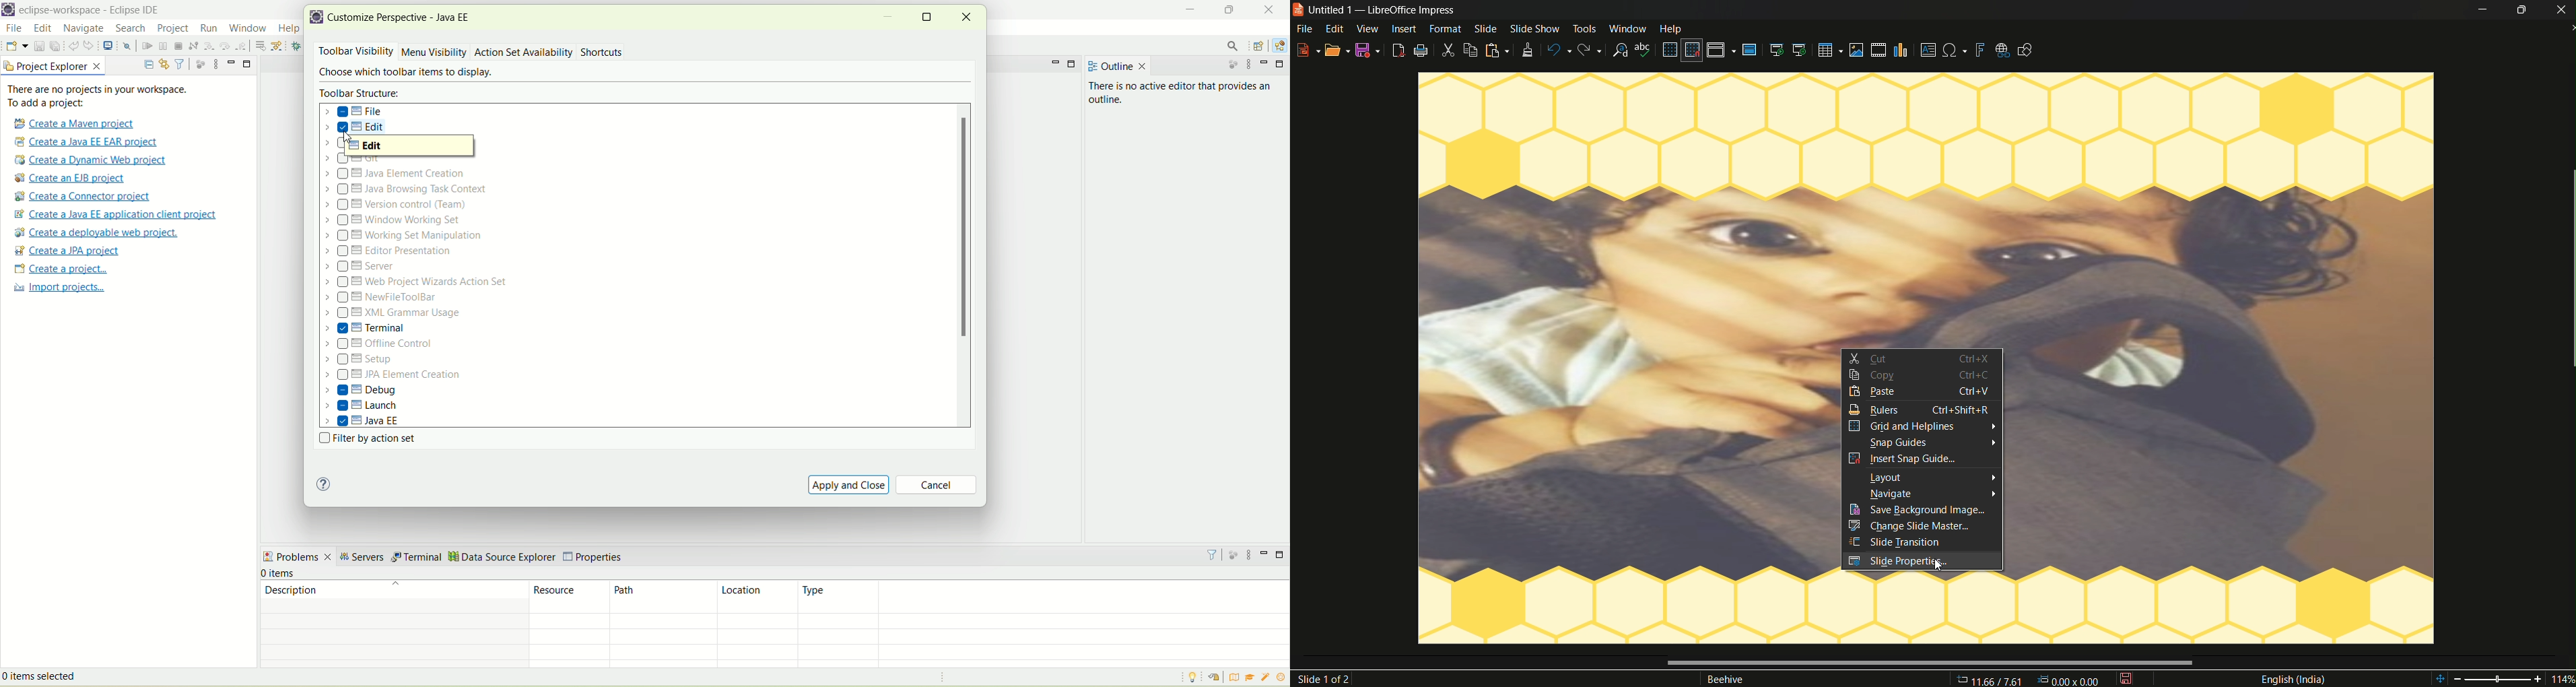 This screenshot has height=700, width=2576. Describe the element at coordinates (1939, 562) in the screenshot. I see `cursor` at that location.